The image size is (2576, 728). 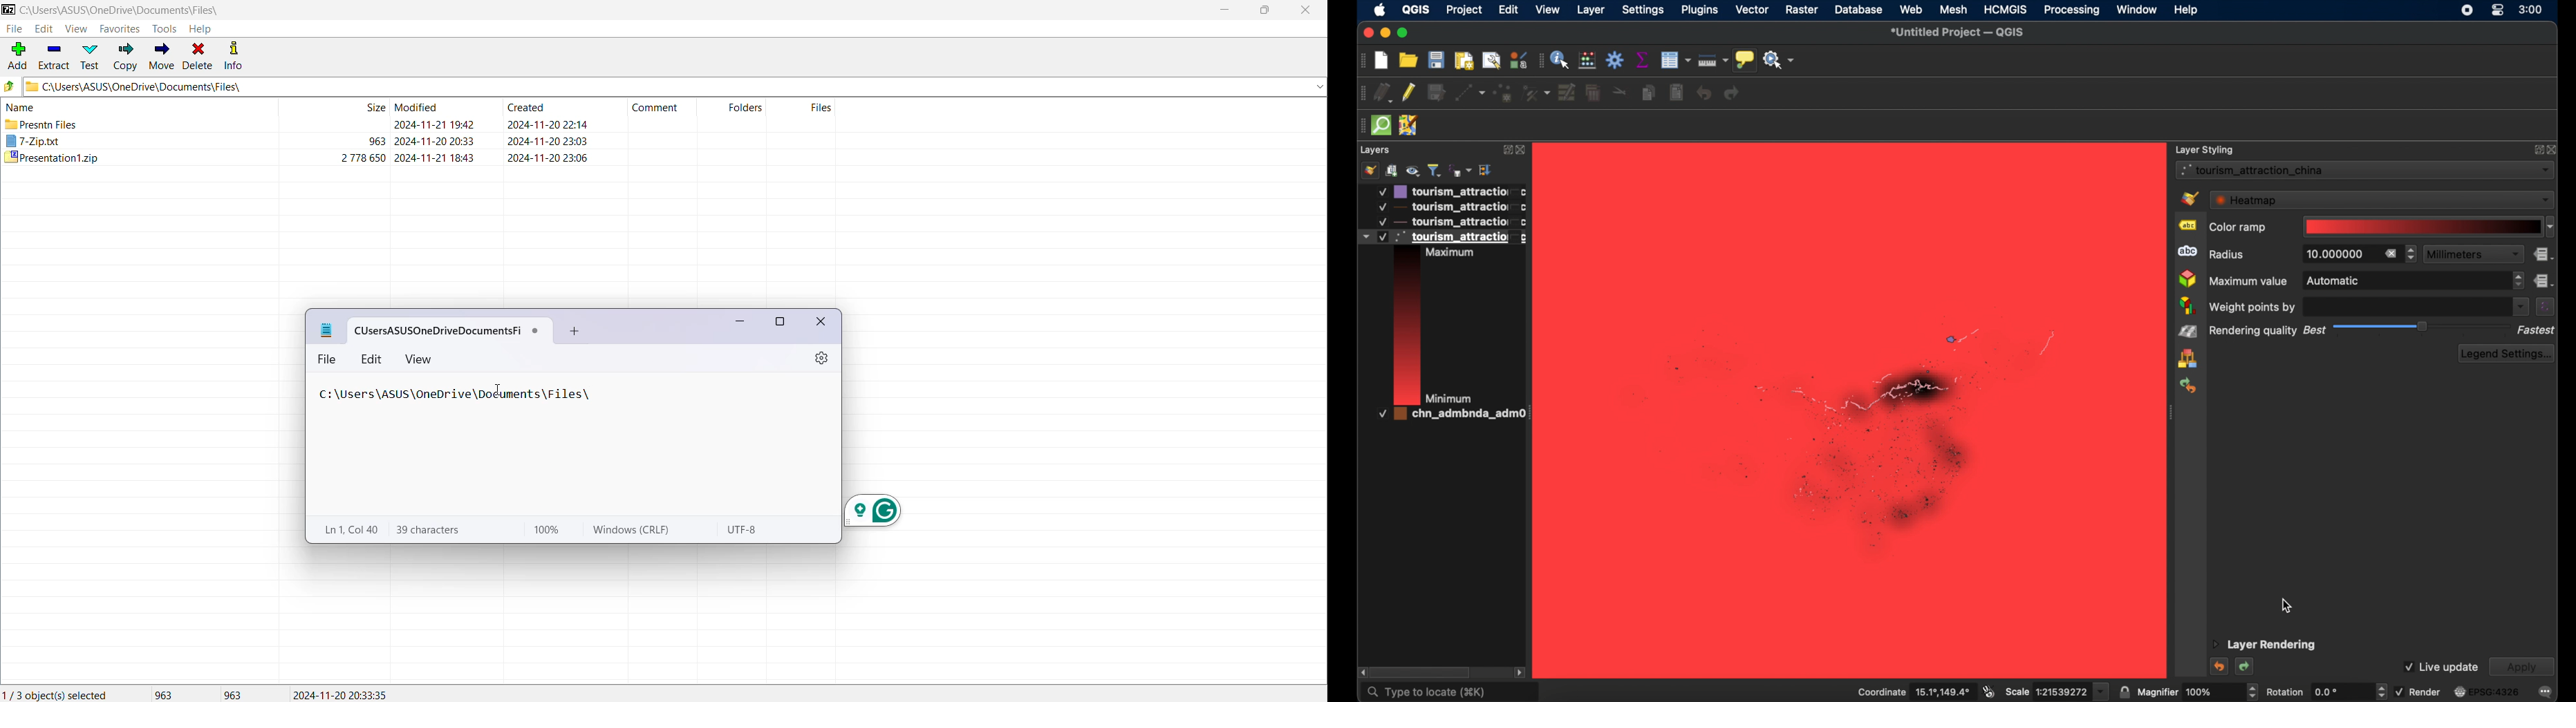 I want to click on type to locate, so click(x=1449, y=692).